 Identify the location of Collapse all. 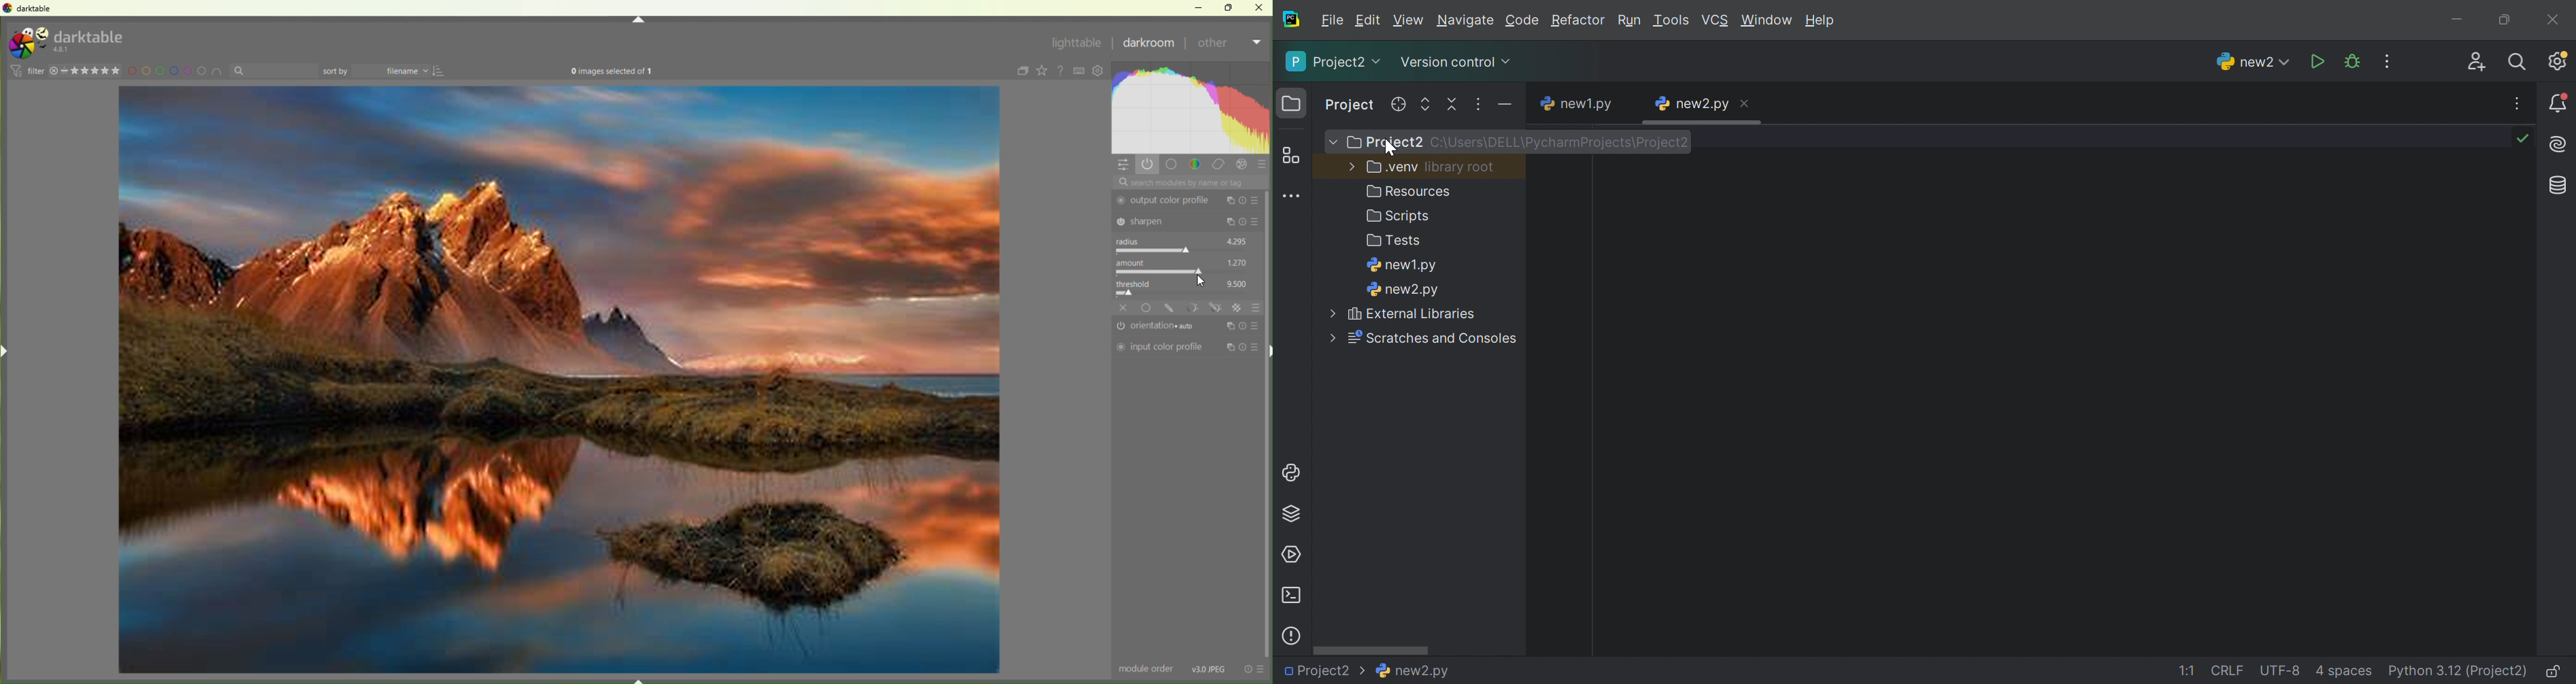
(1450, 106).